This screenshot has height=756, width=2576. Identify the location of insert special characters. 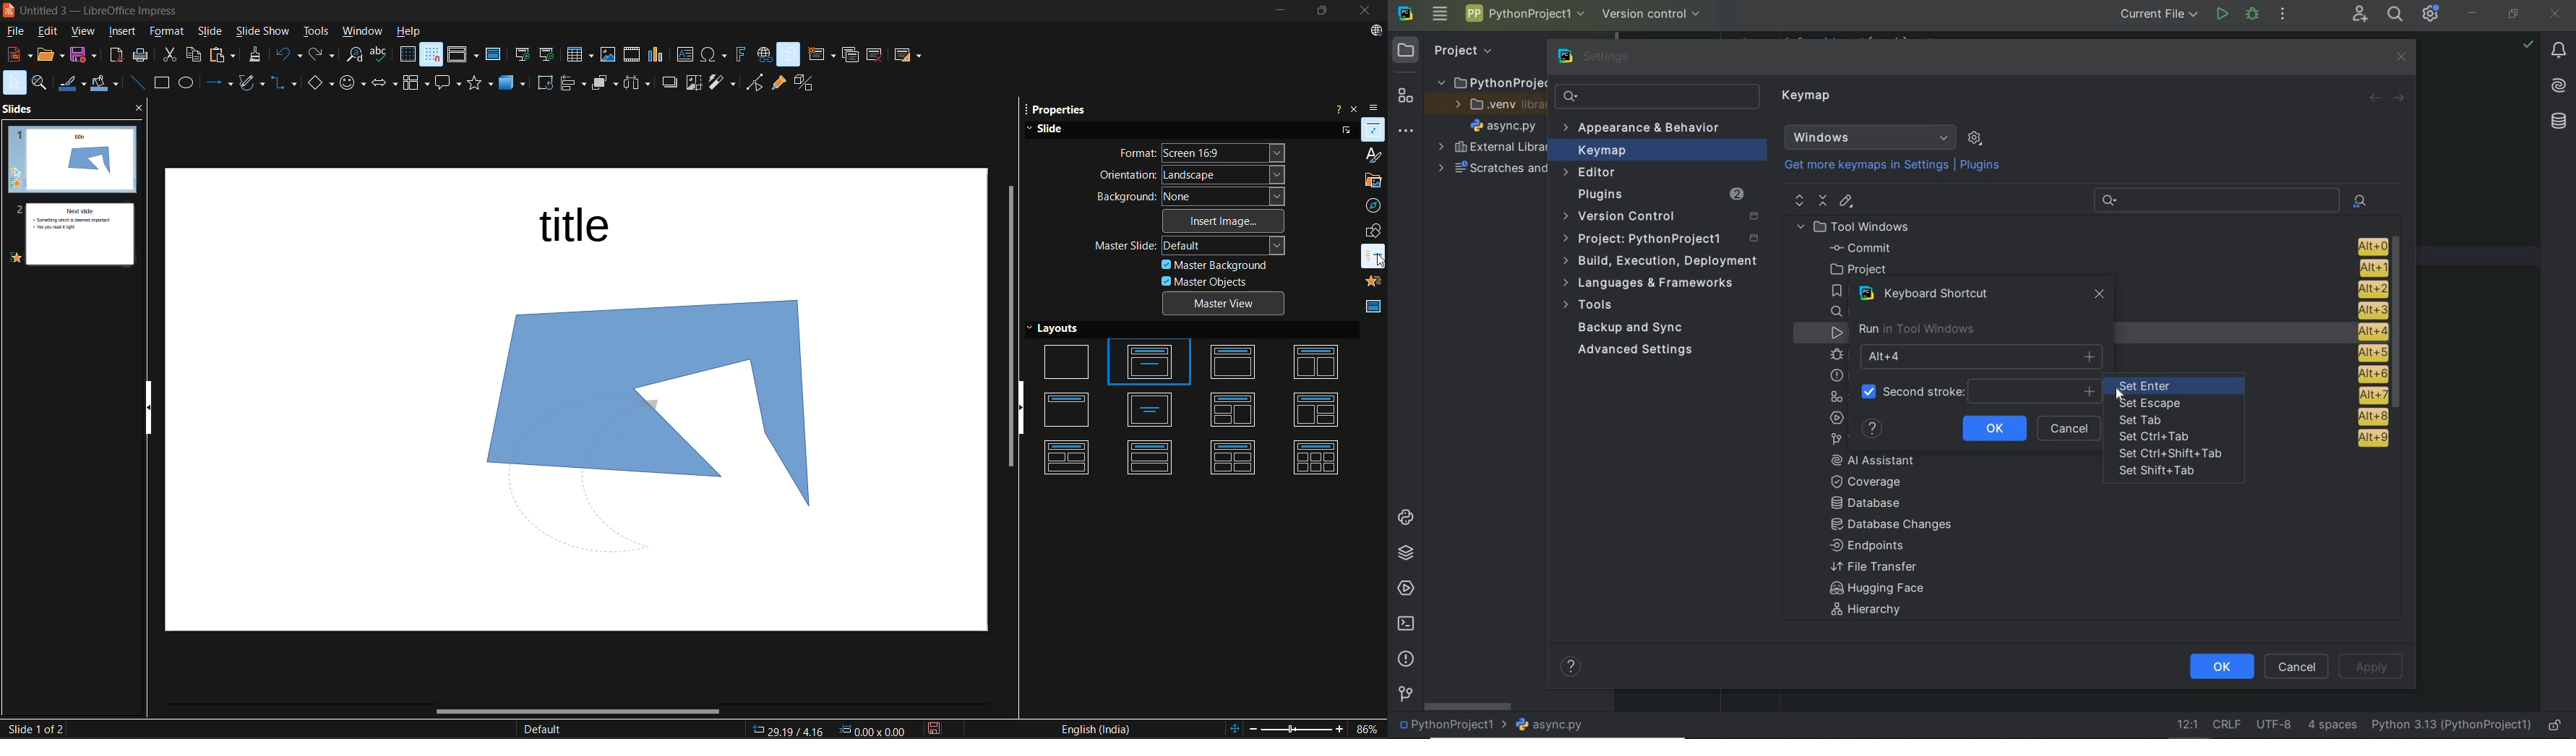
(716, 56).